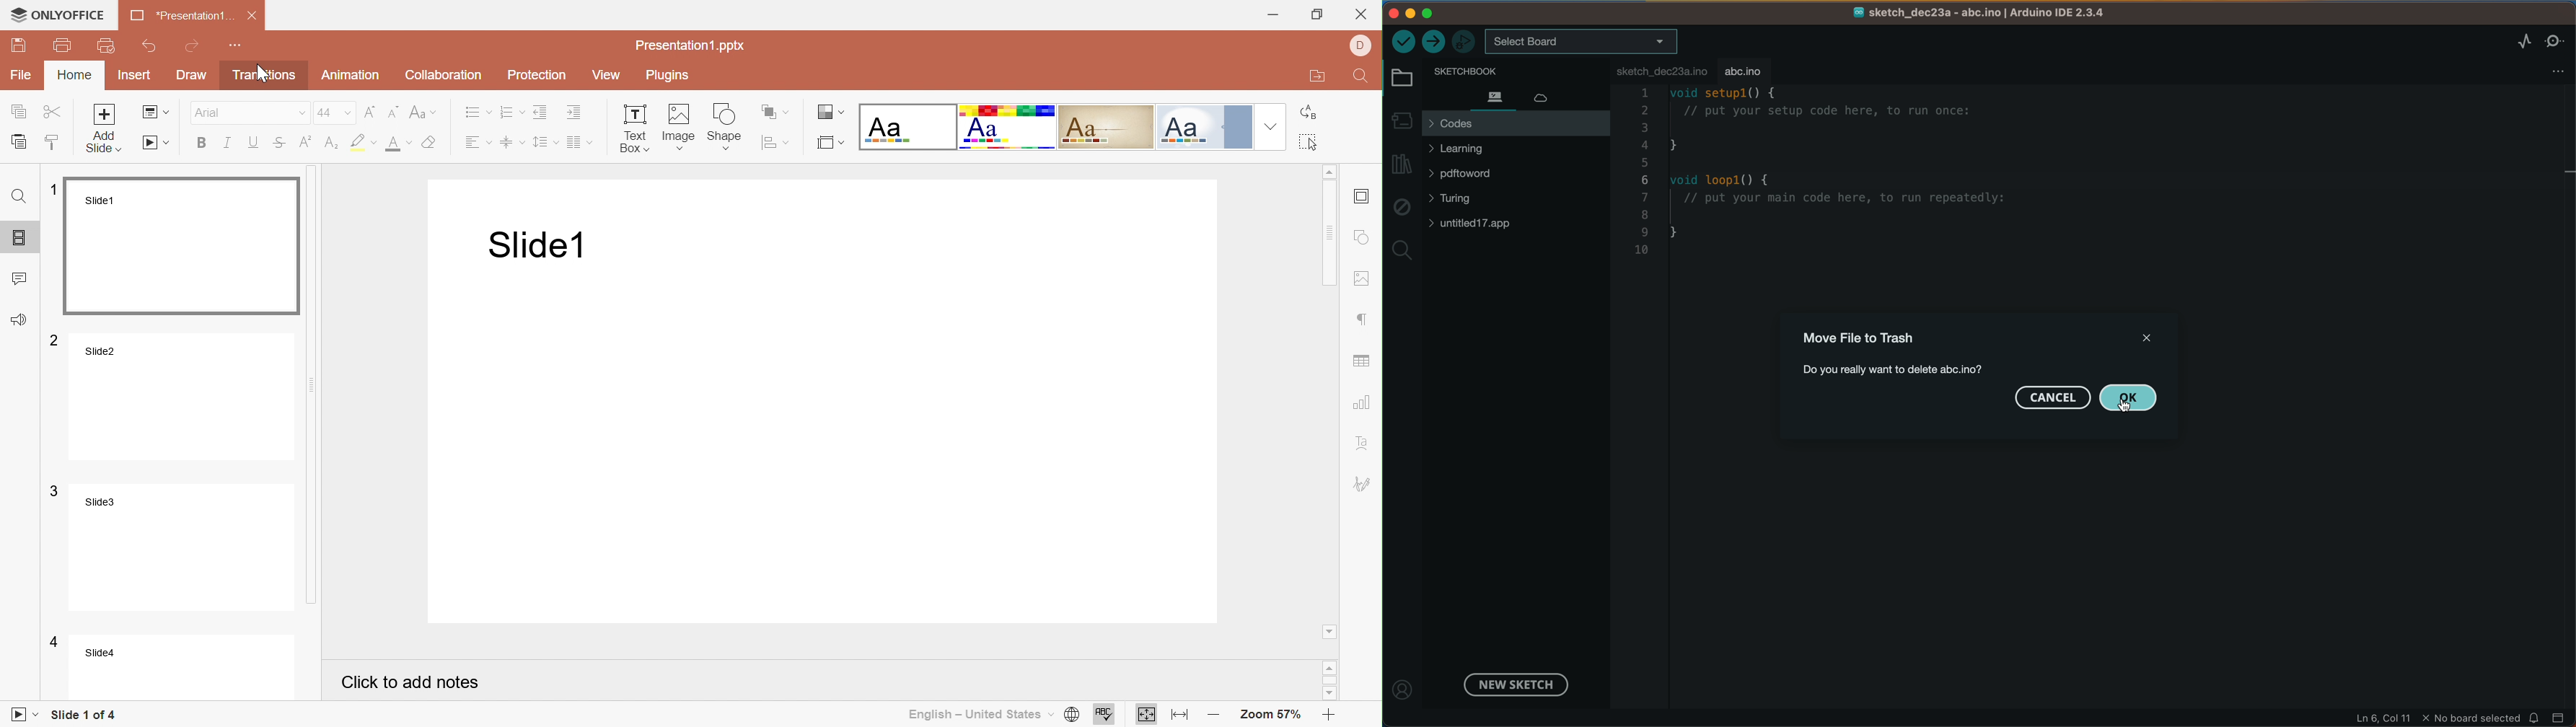  I want to click on Close, so click(252, 16).